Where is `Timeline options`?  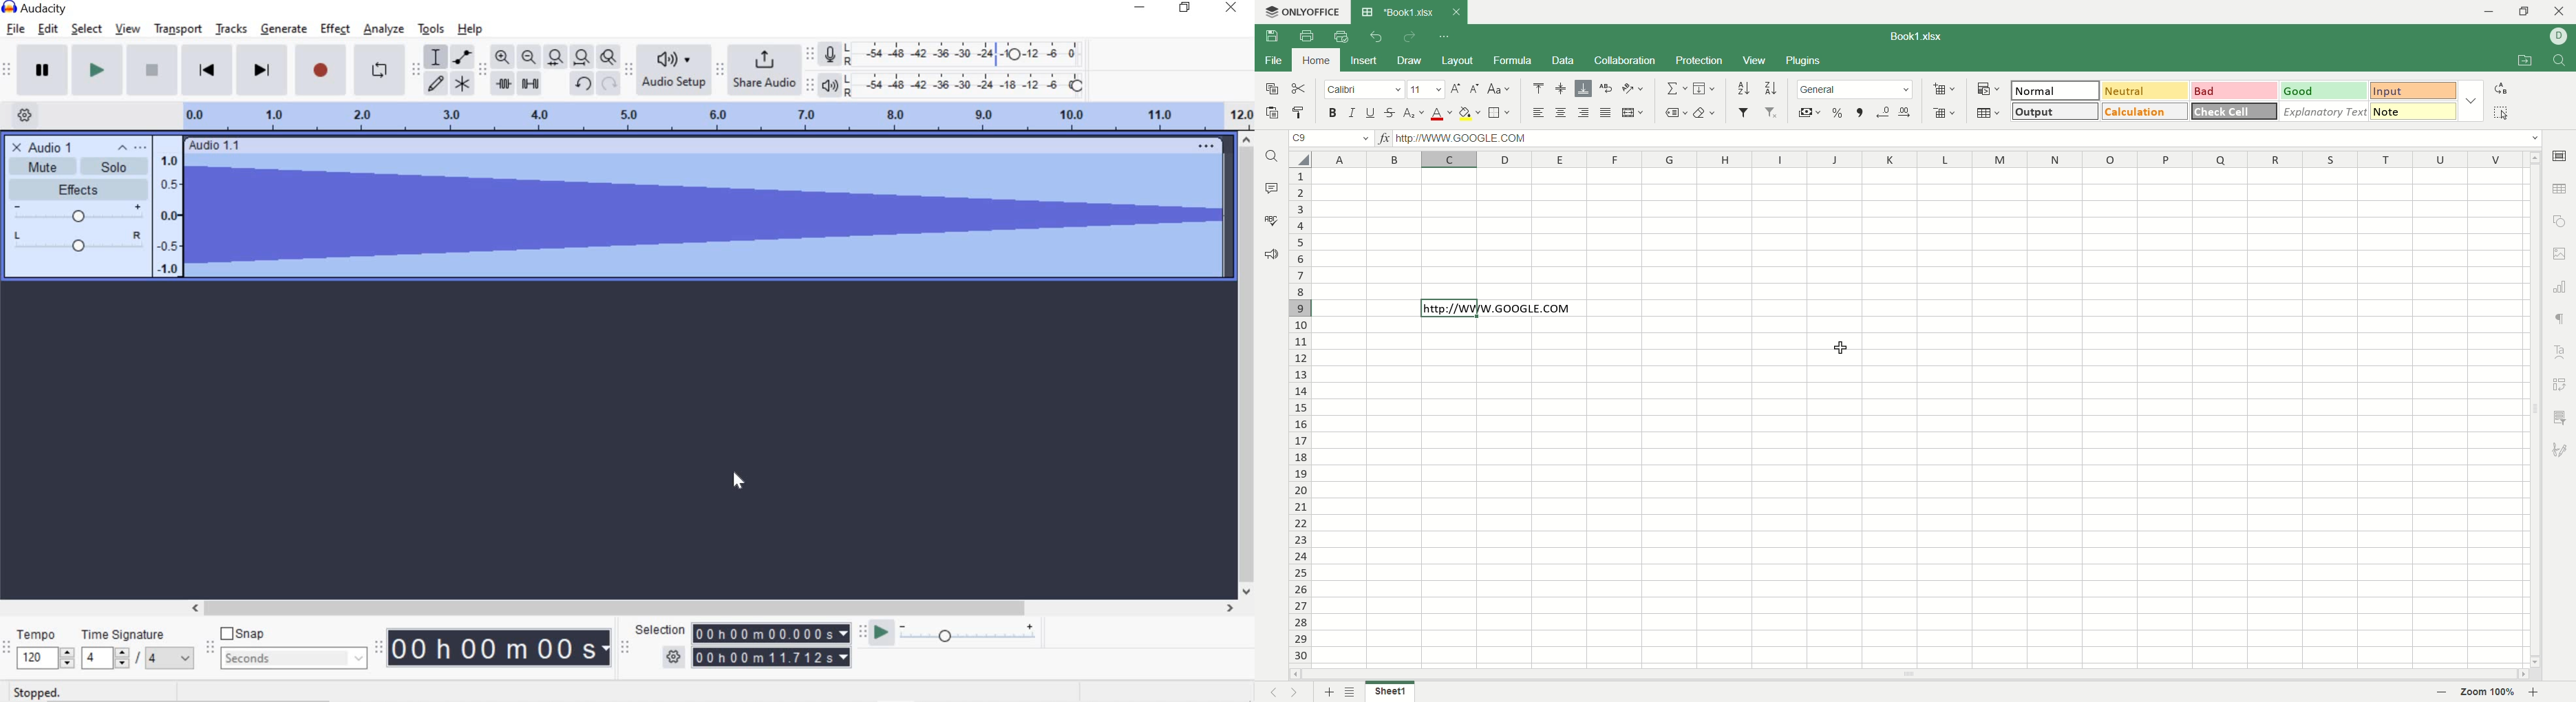
Timeline options is located at coordinates (24, 113).